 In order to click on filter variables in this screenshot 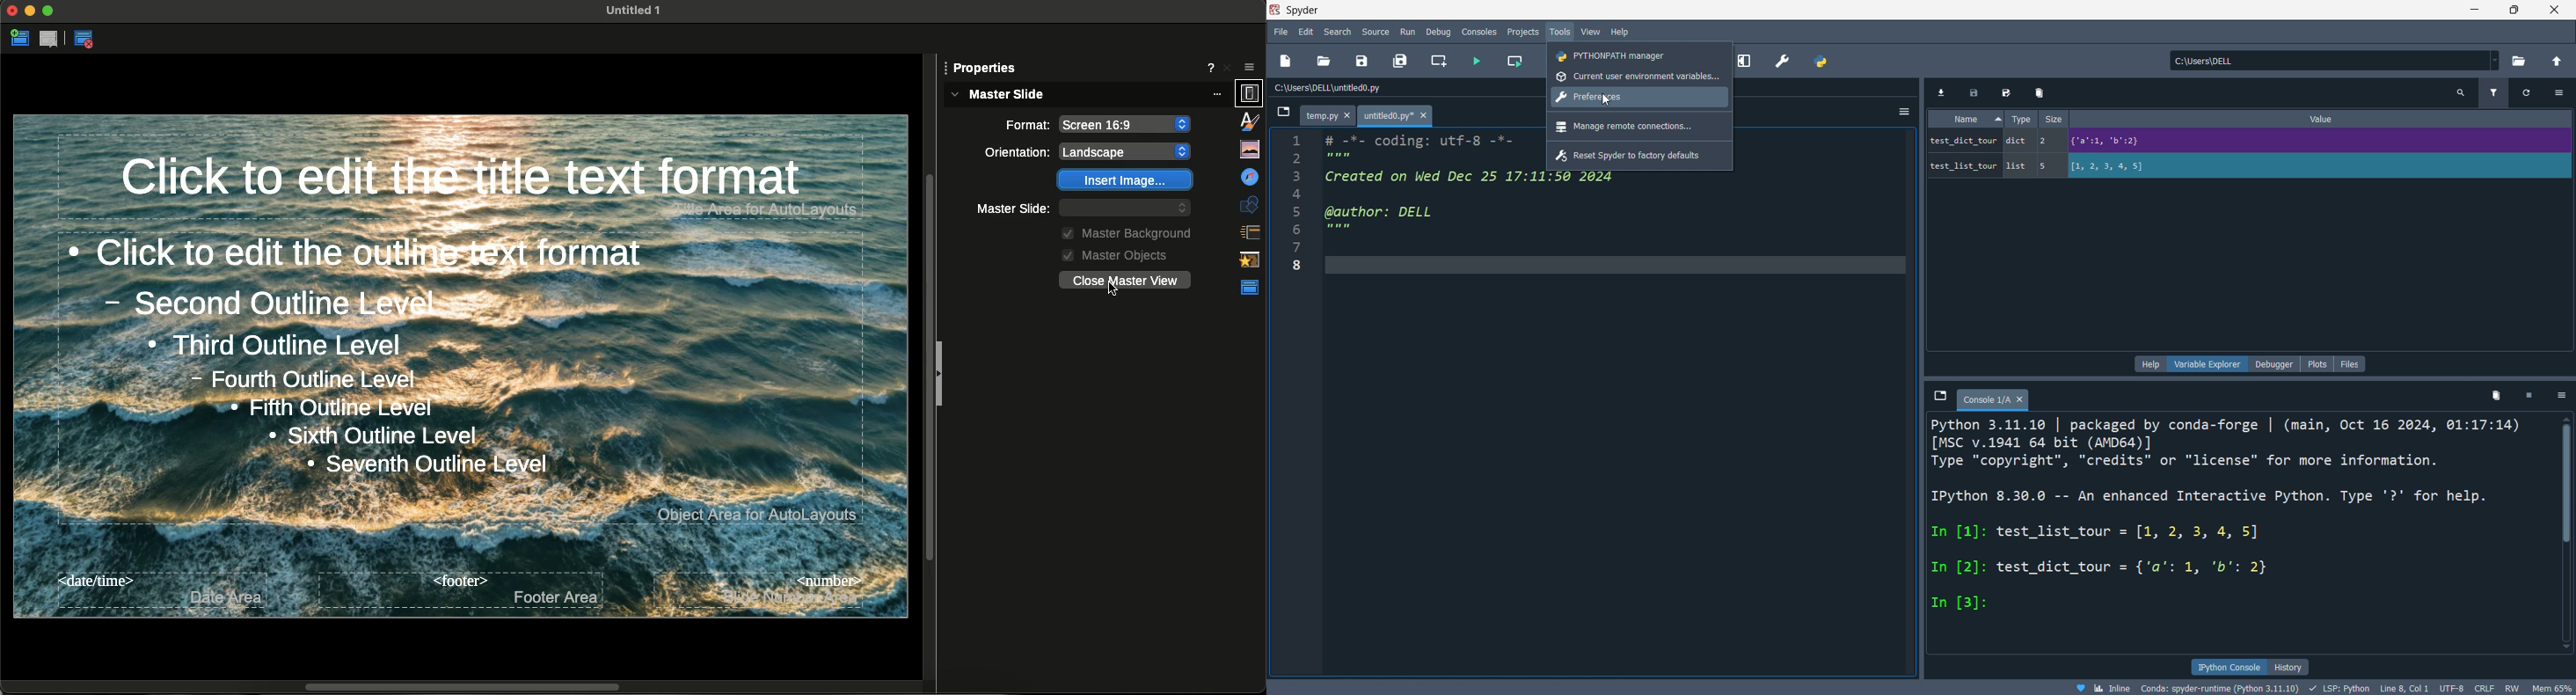, I will do `click(2494, 94)`.